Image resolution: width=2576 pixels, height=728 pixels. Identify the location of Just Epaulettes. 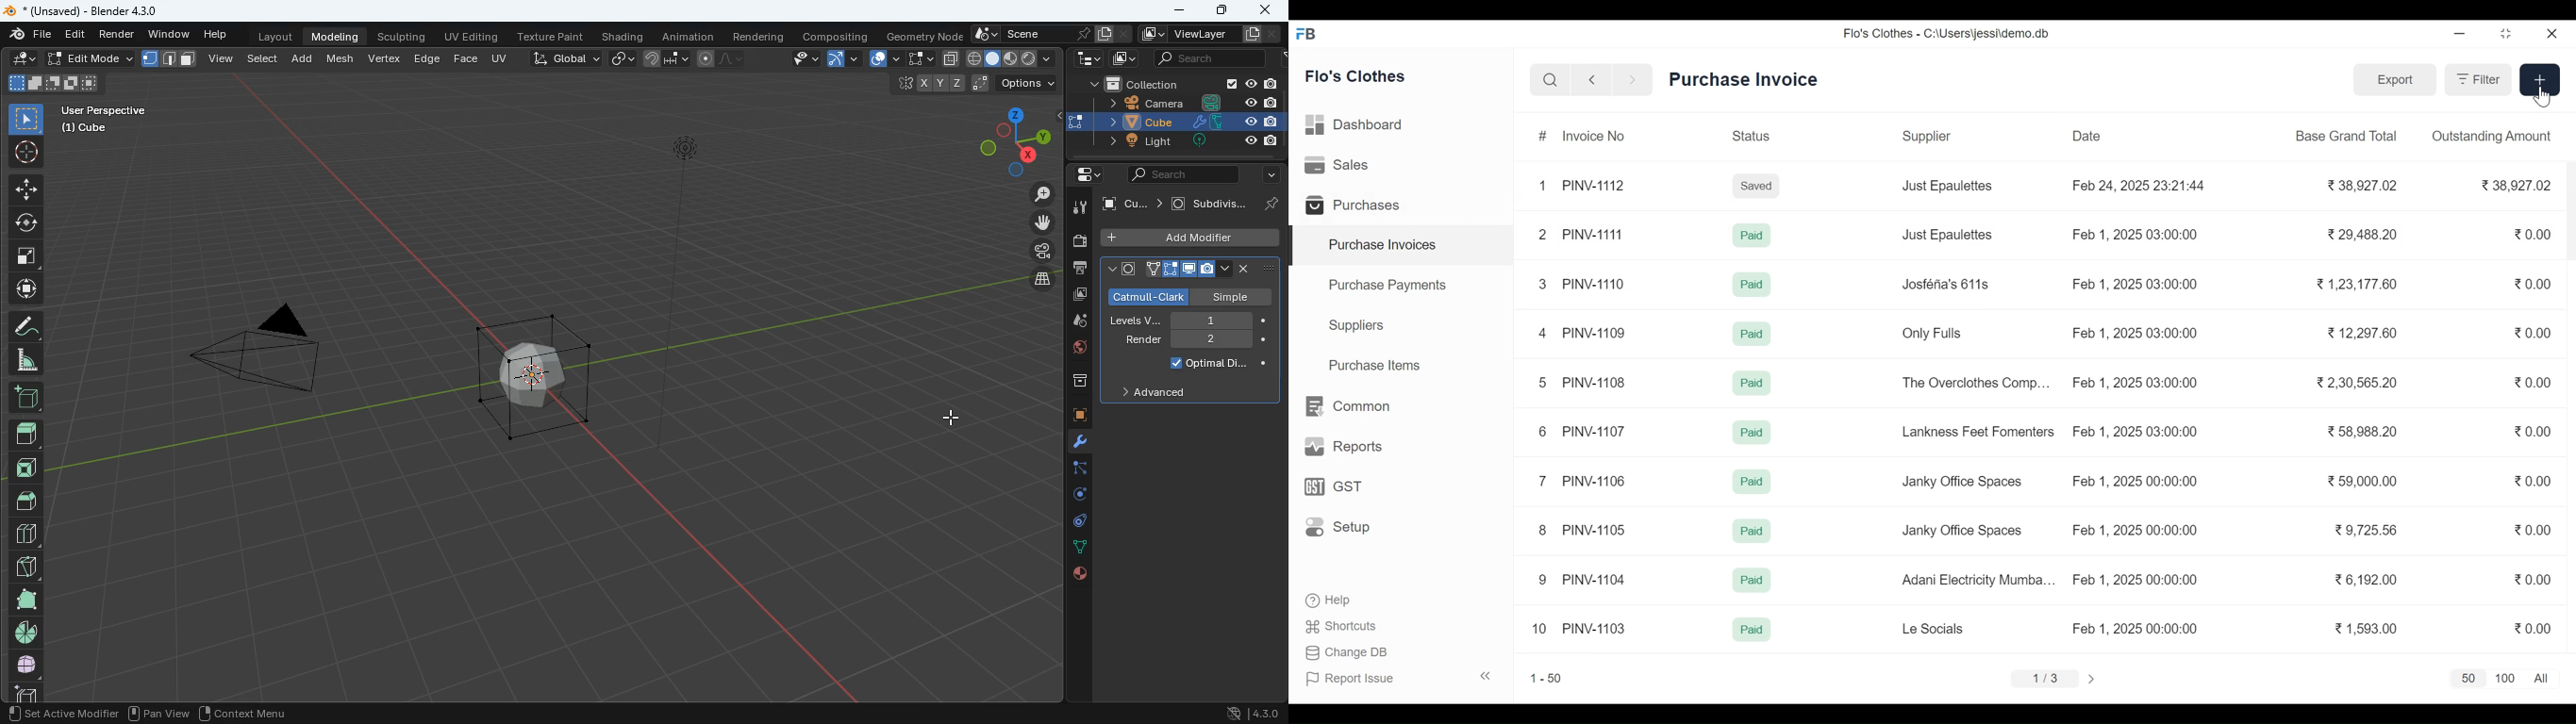
(1946, 186).